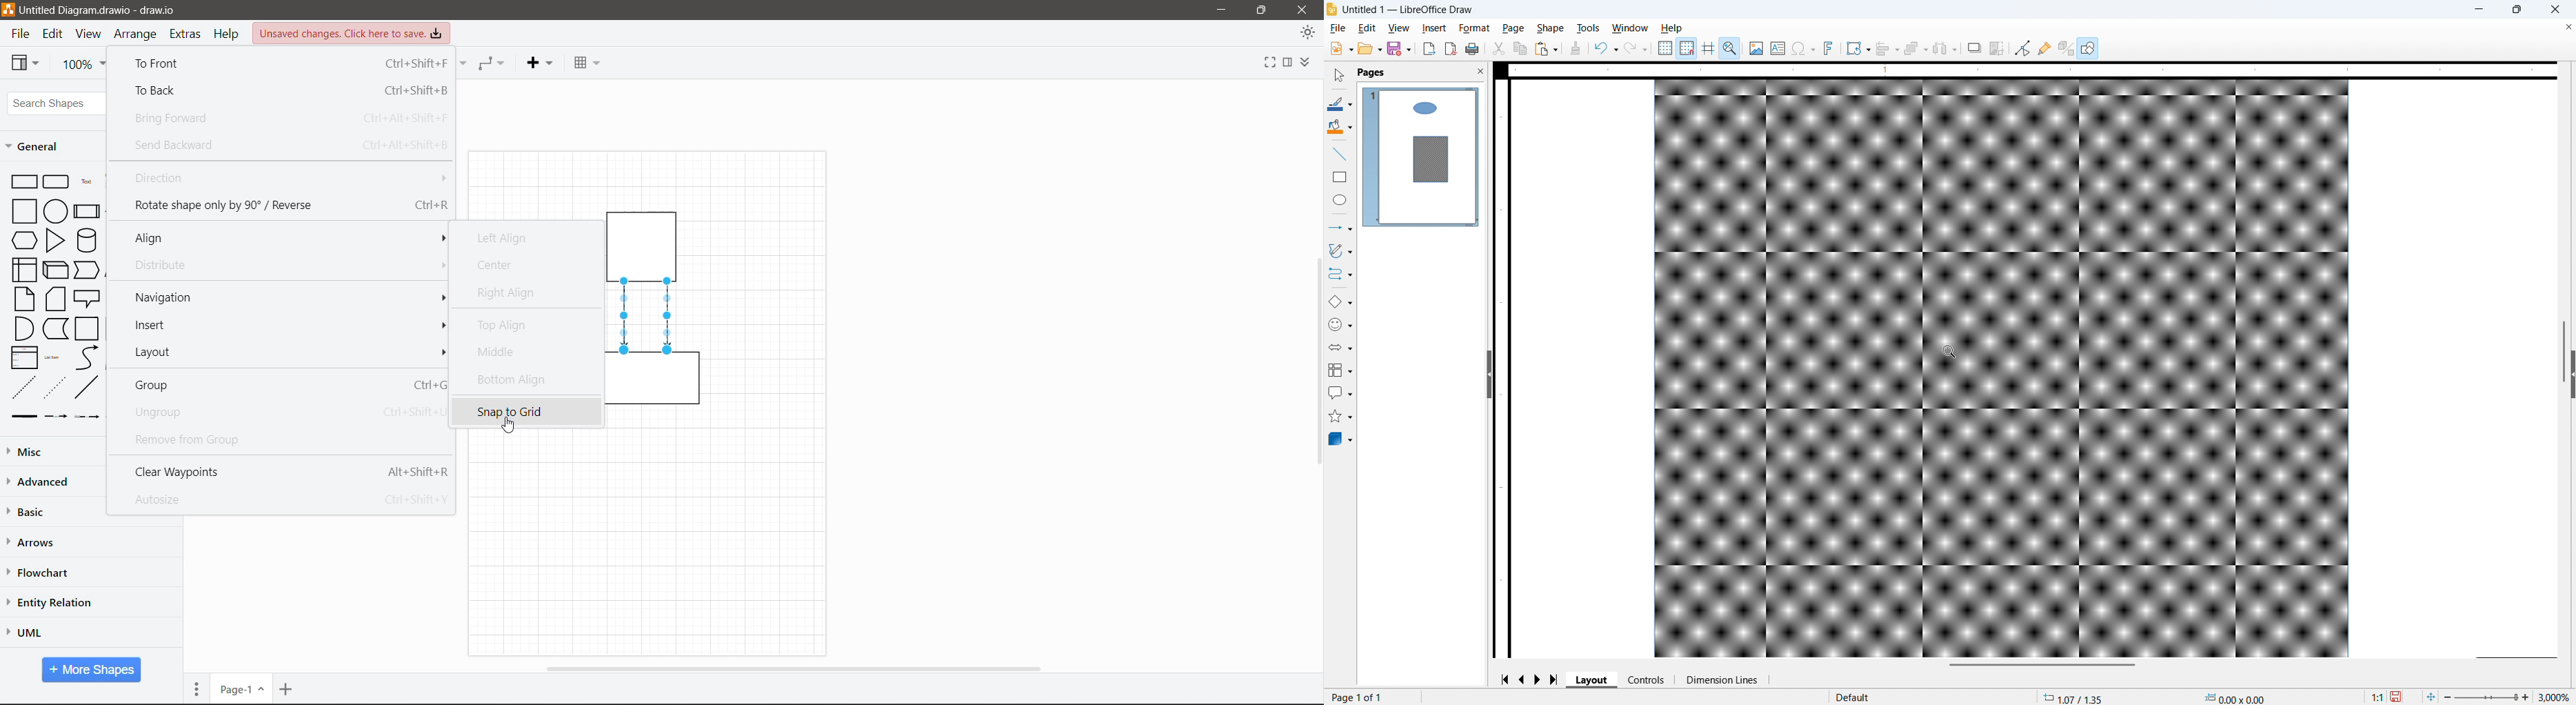  Describe the element at coordinates (290, 352) in the screenshot. I see `Layout` at that location.